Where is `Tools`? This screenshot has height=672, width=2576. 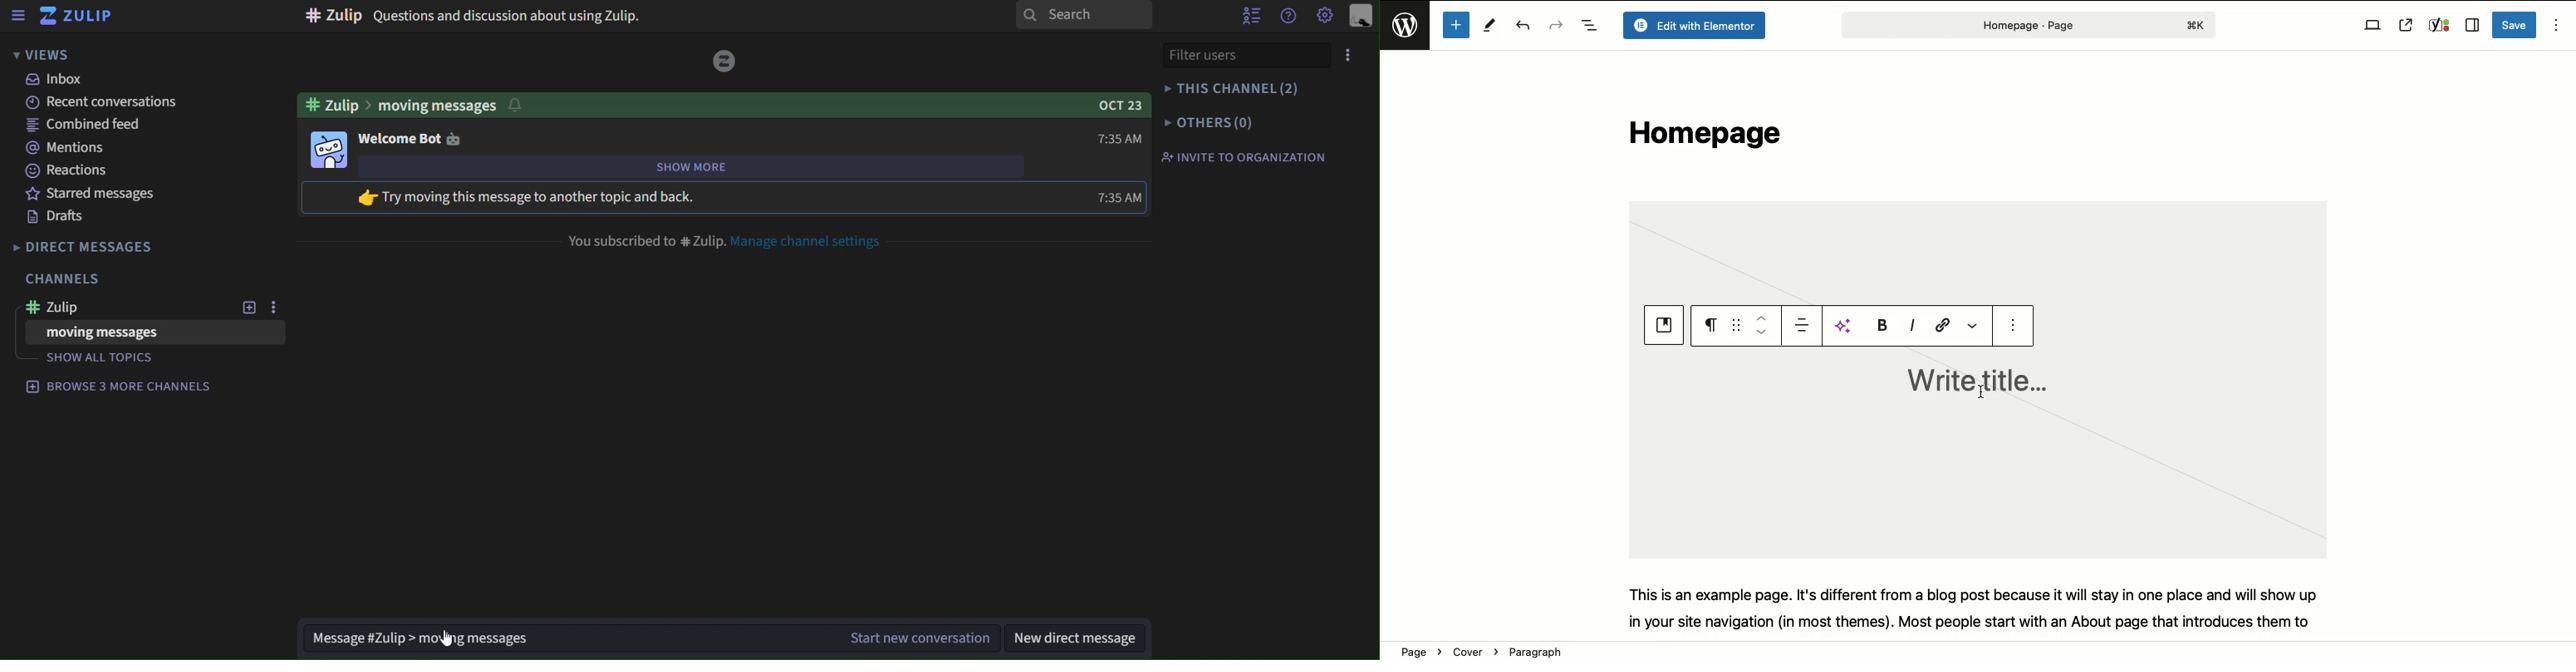
Tools is located at coordinates (1491, 27).